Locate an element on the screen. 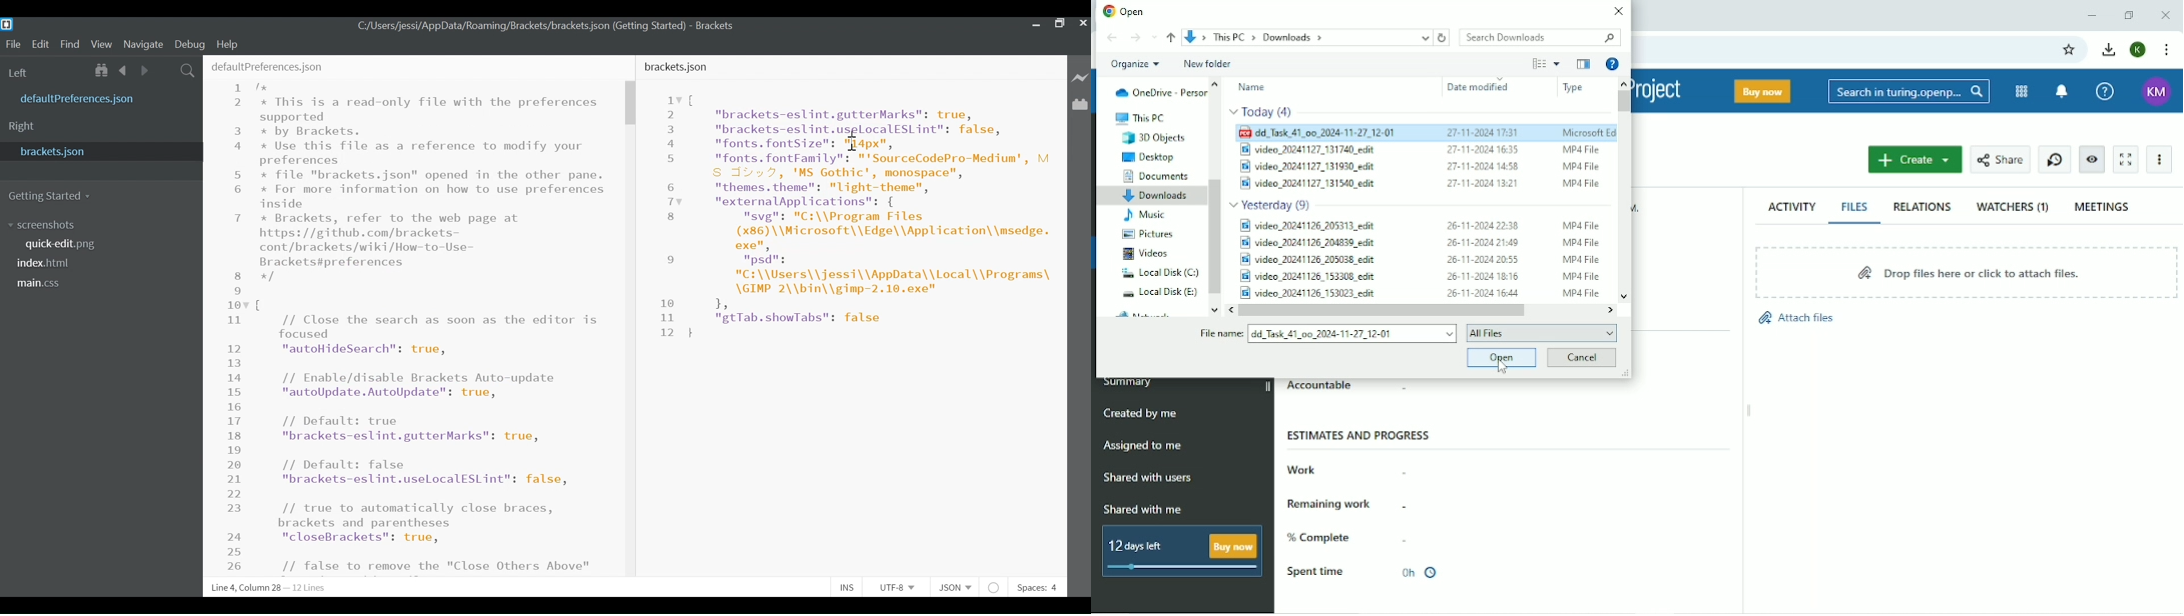 Image resolution: width=2184 pixels, height=616 pixels. Meetings is located at coordinates (2103, 207).